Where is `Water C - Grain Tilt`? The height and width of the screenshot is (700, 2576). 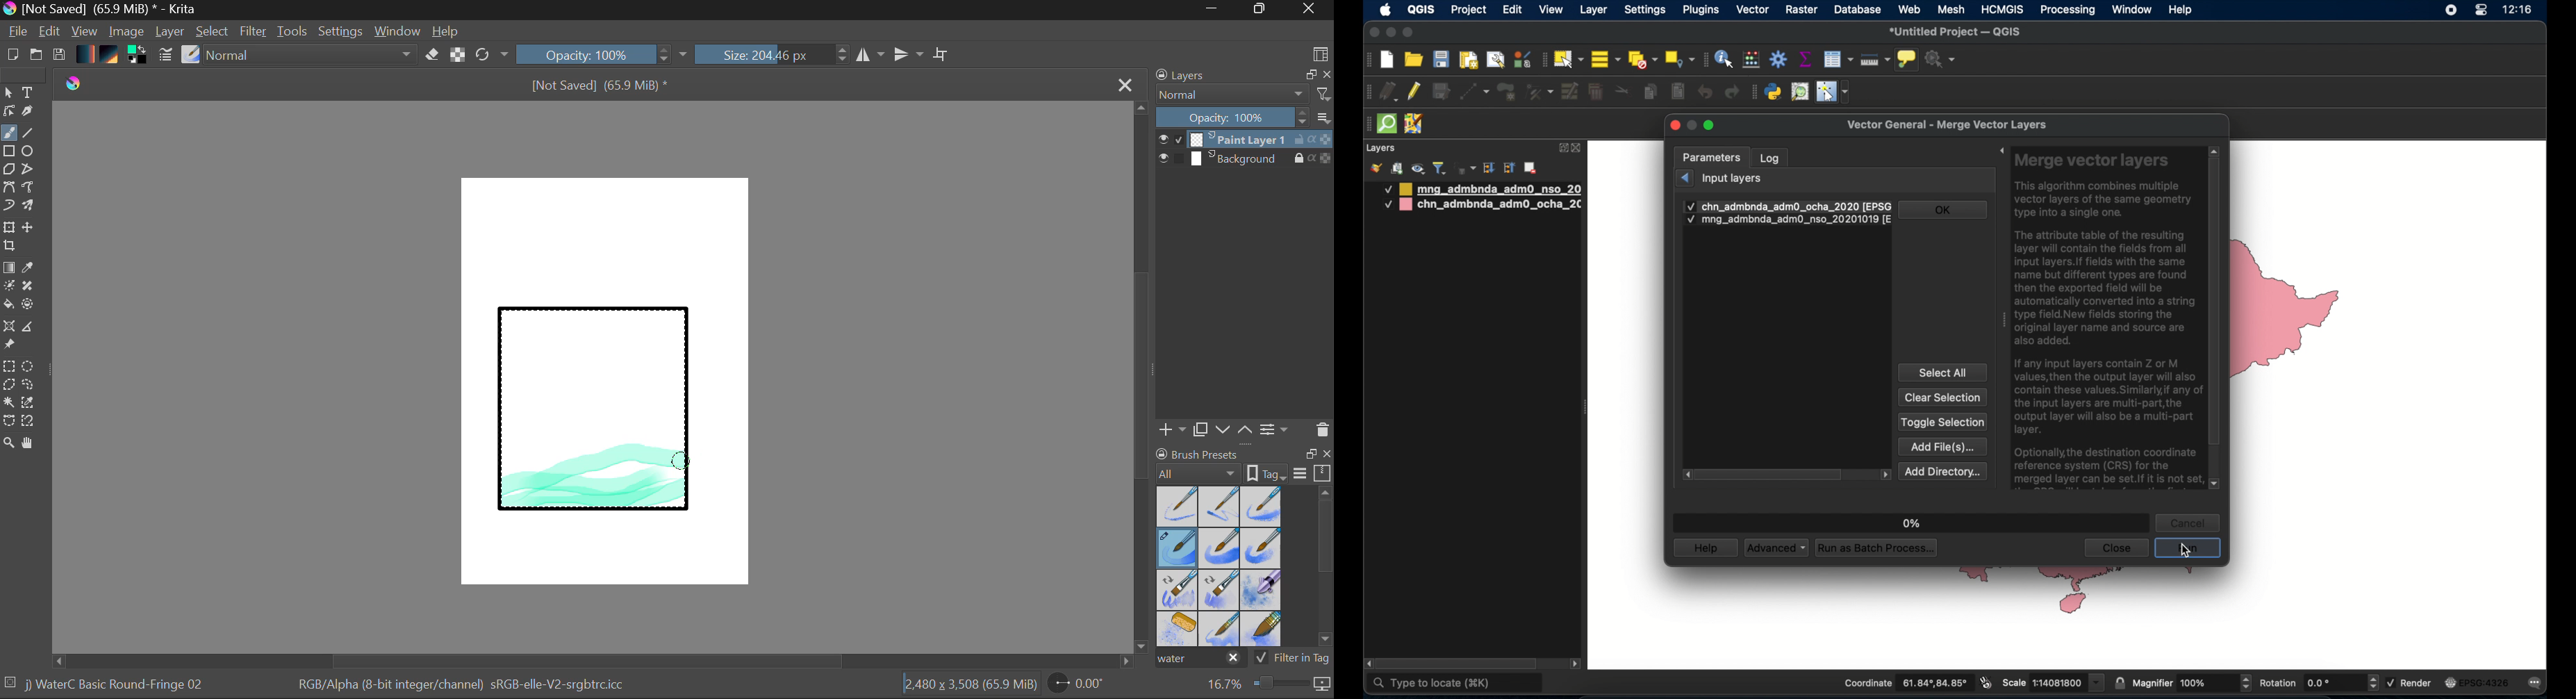 Water C - Grain Tilt is located at coordinates (1178, 590).